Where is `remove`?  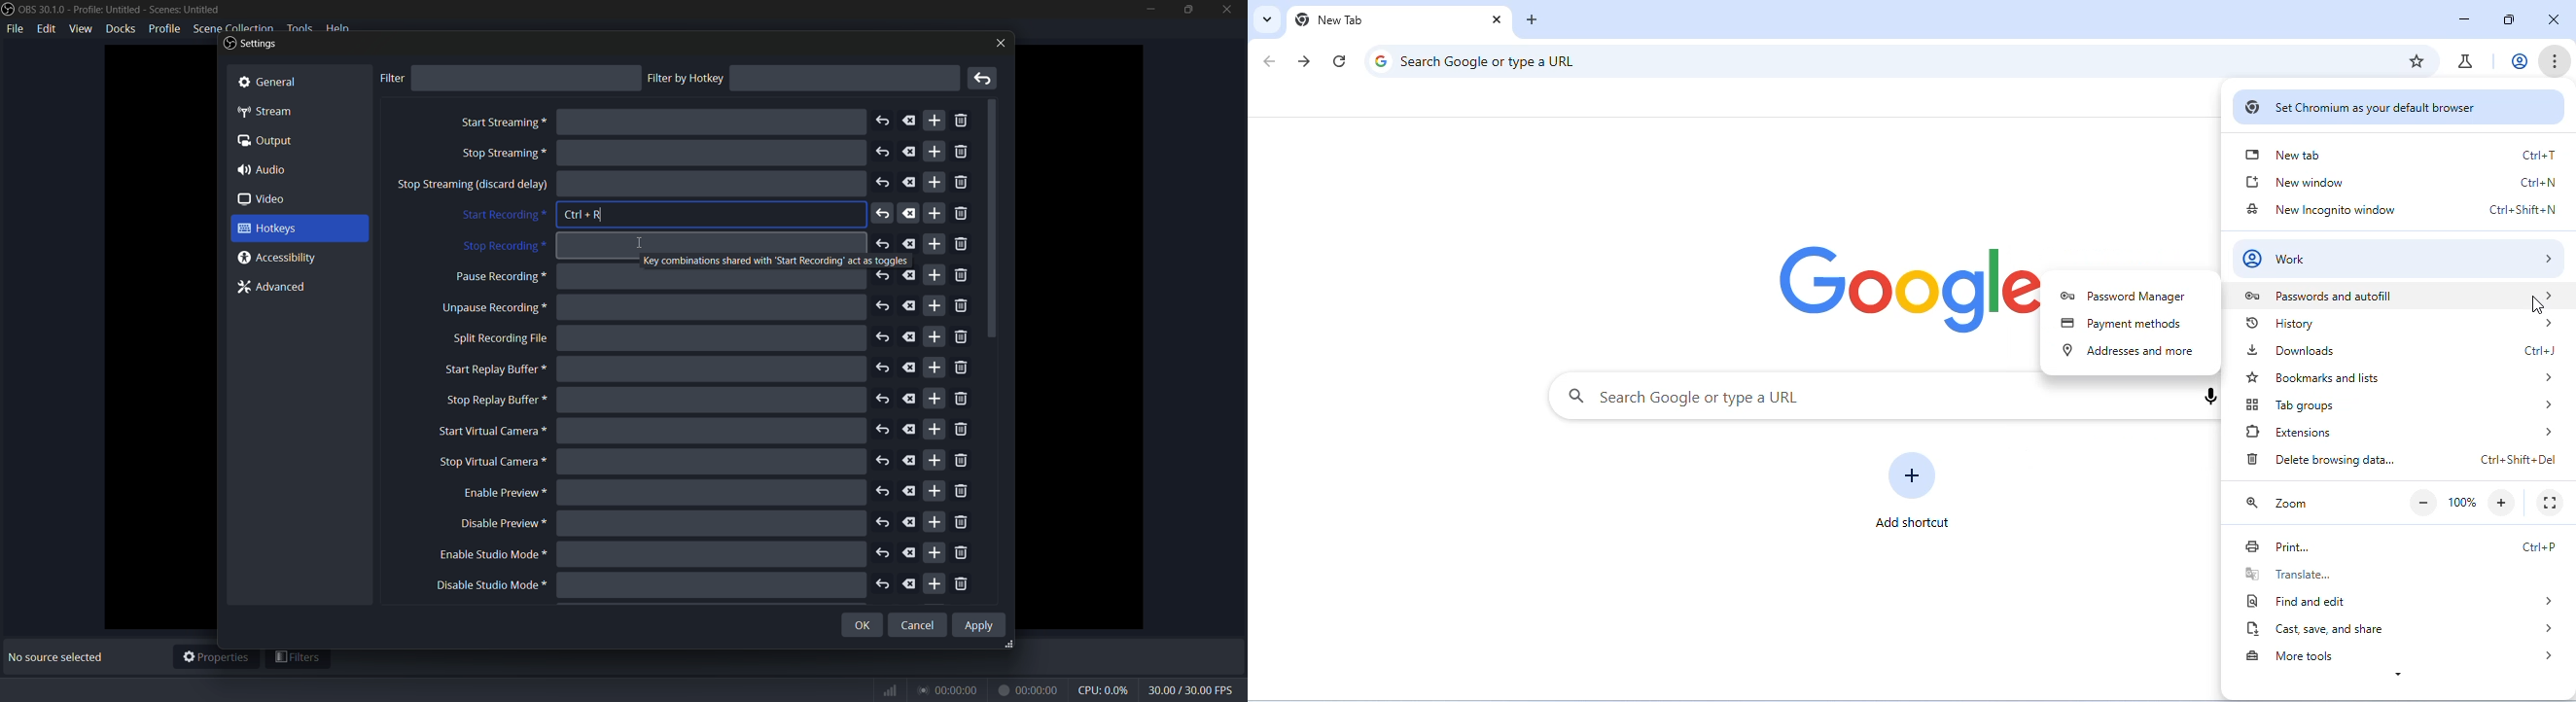 remove is located at coordinates (963, 183).